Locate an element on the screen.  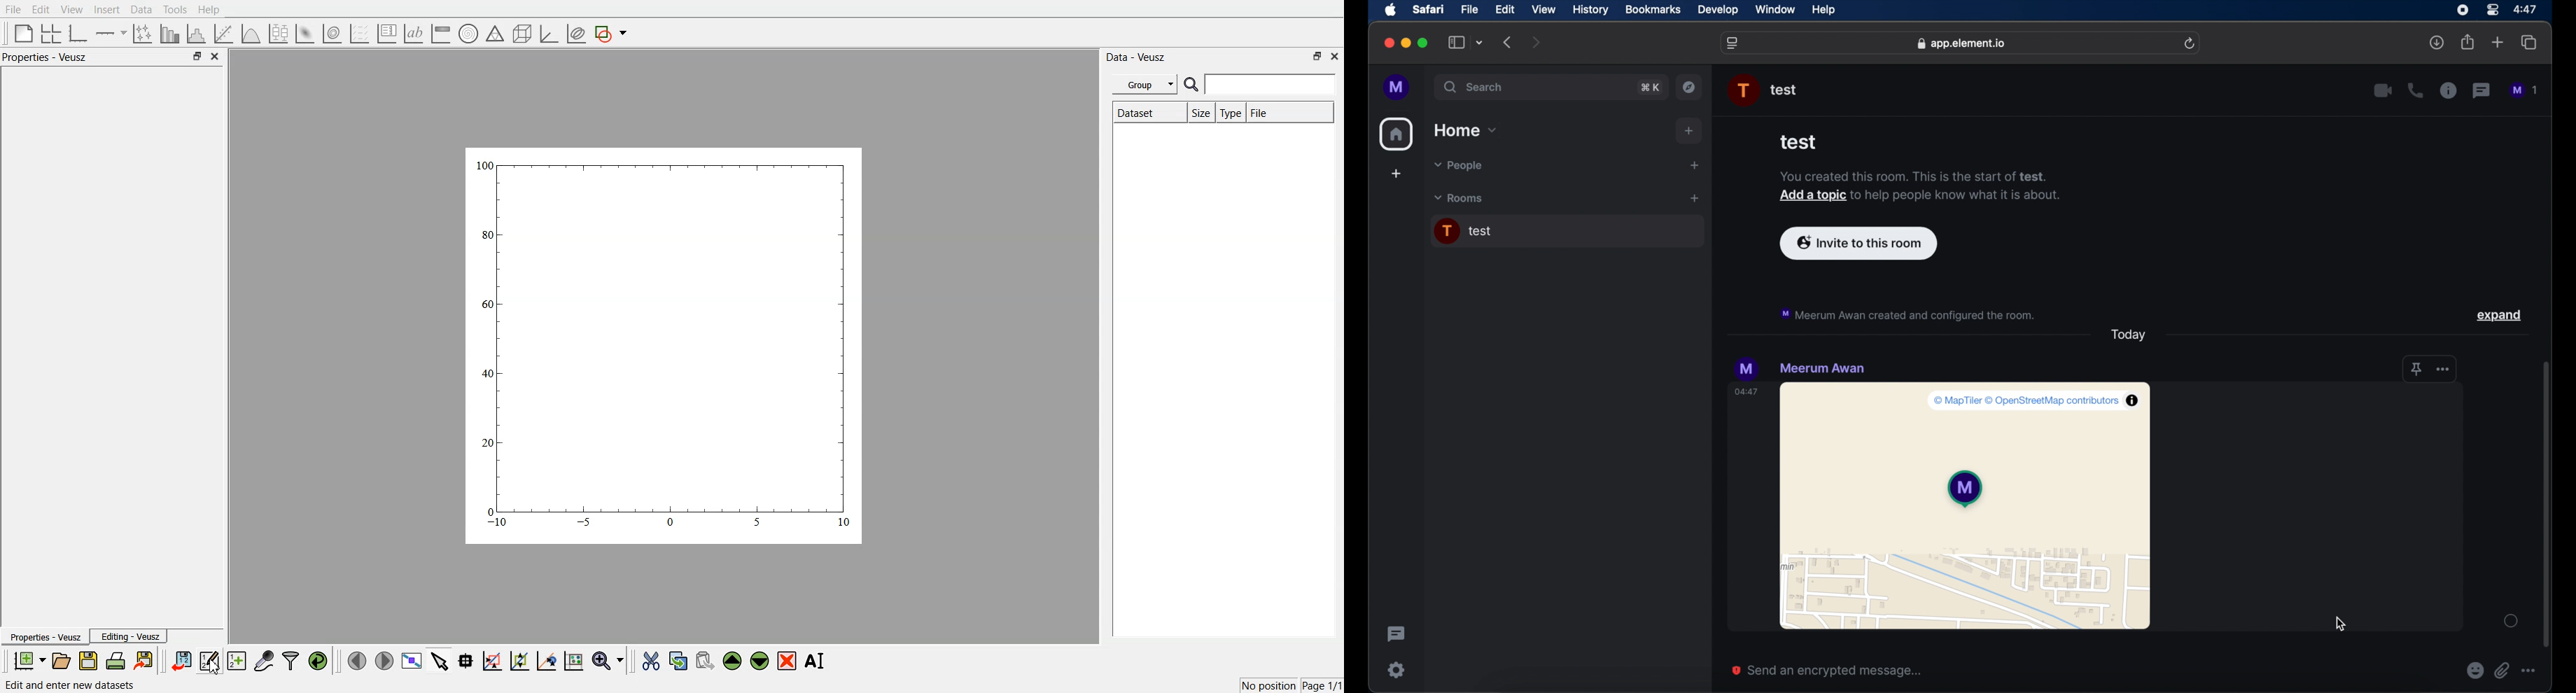
share is located at coordinates (2467, 42).